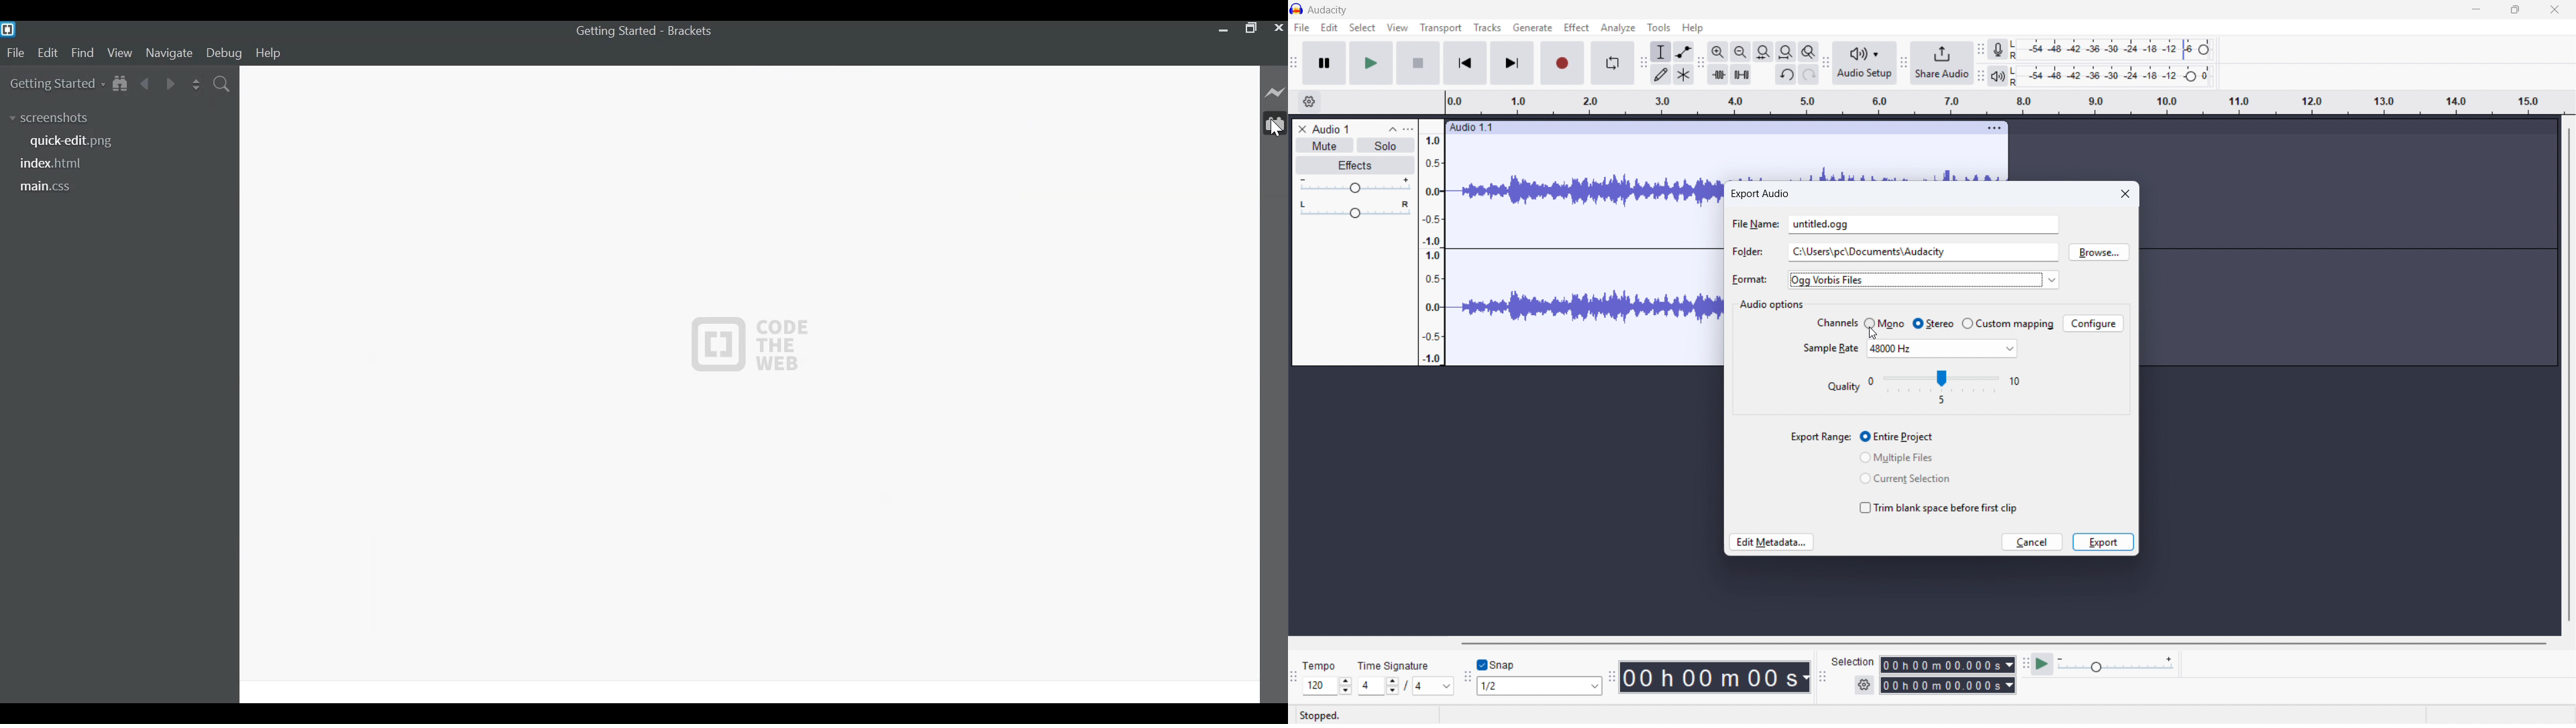 The image size is (2576, 728). I want to click on Split the Editor Vertically or Horizontally, so click(197, 83).